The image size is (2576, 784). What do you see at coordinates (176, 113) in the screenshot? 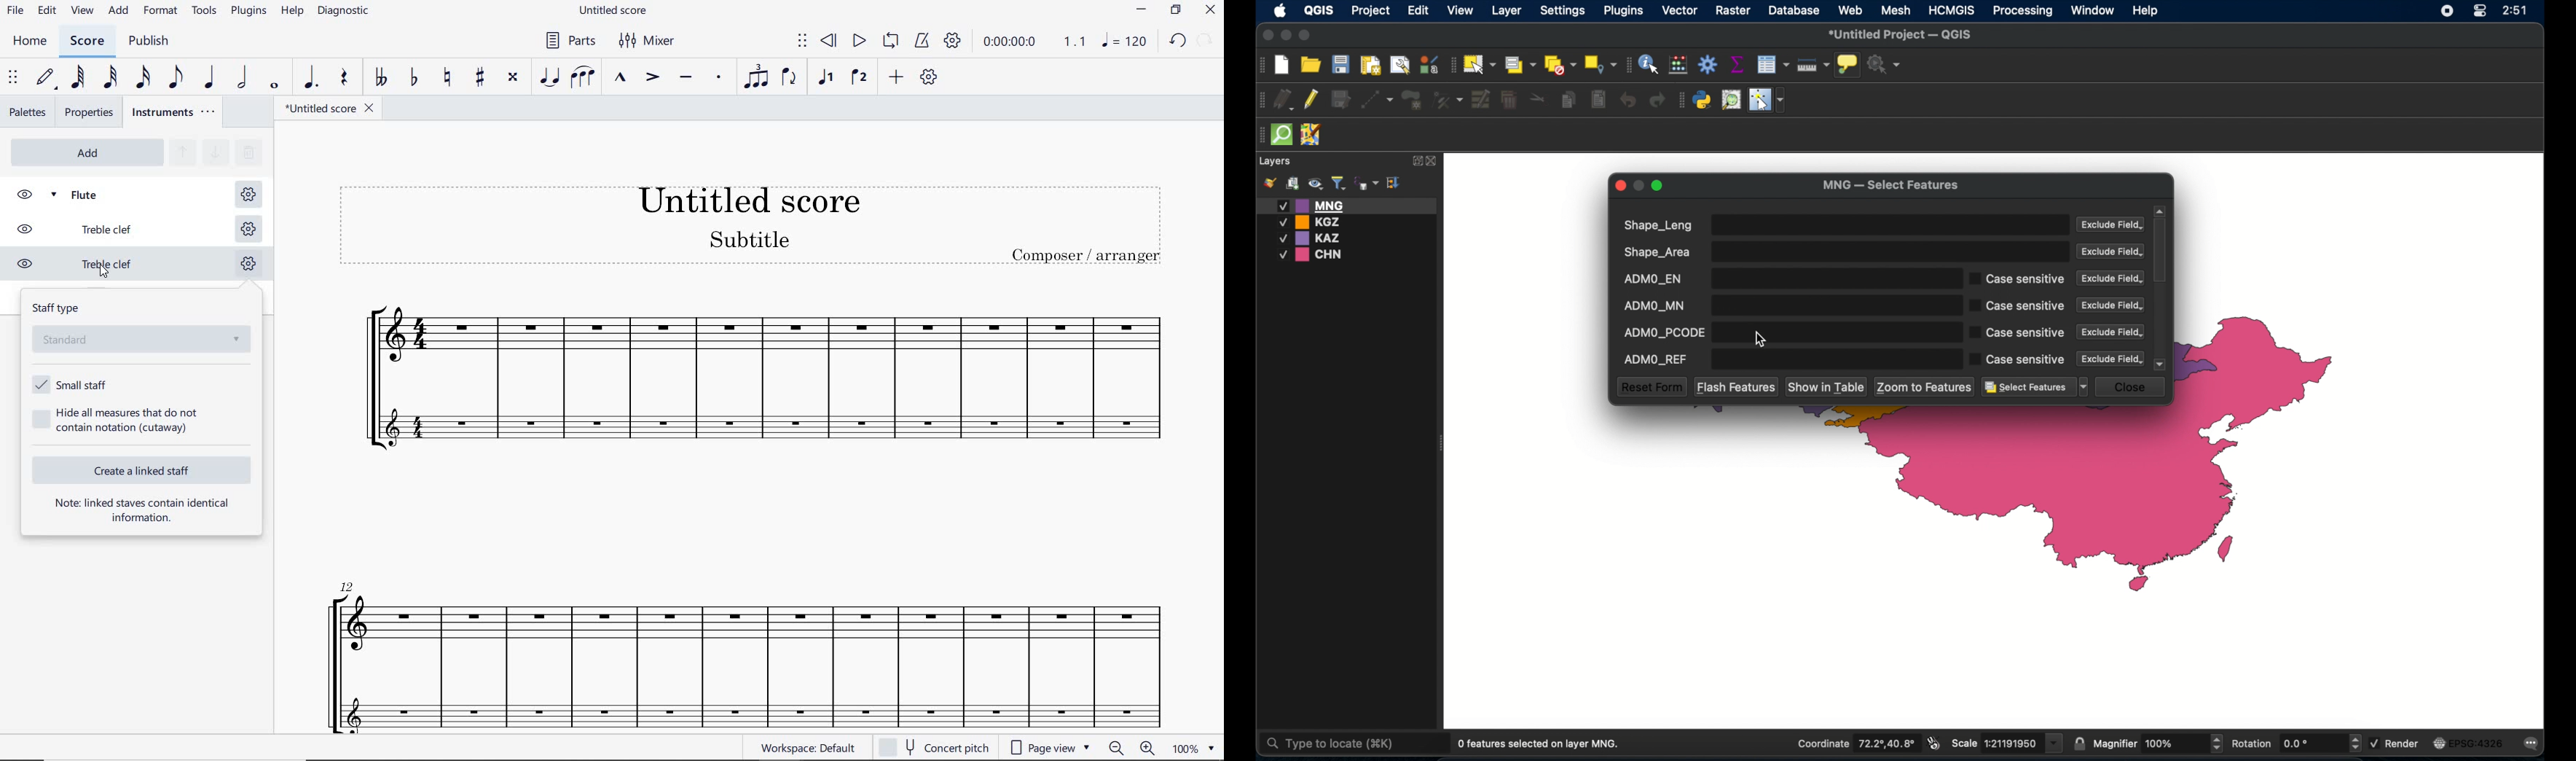
I see `INSTRUMENTS` at bounding box center [176, 113].